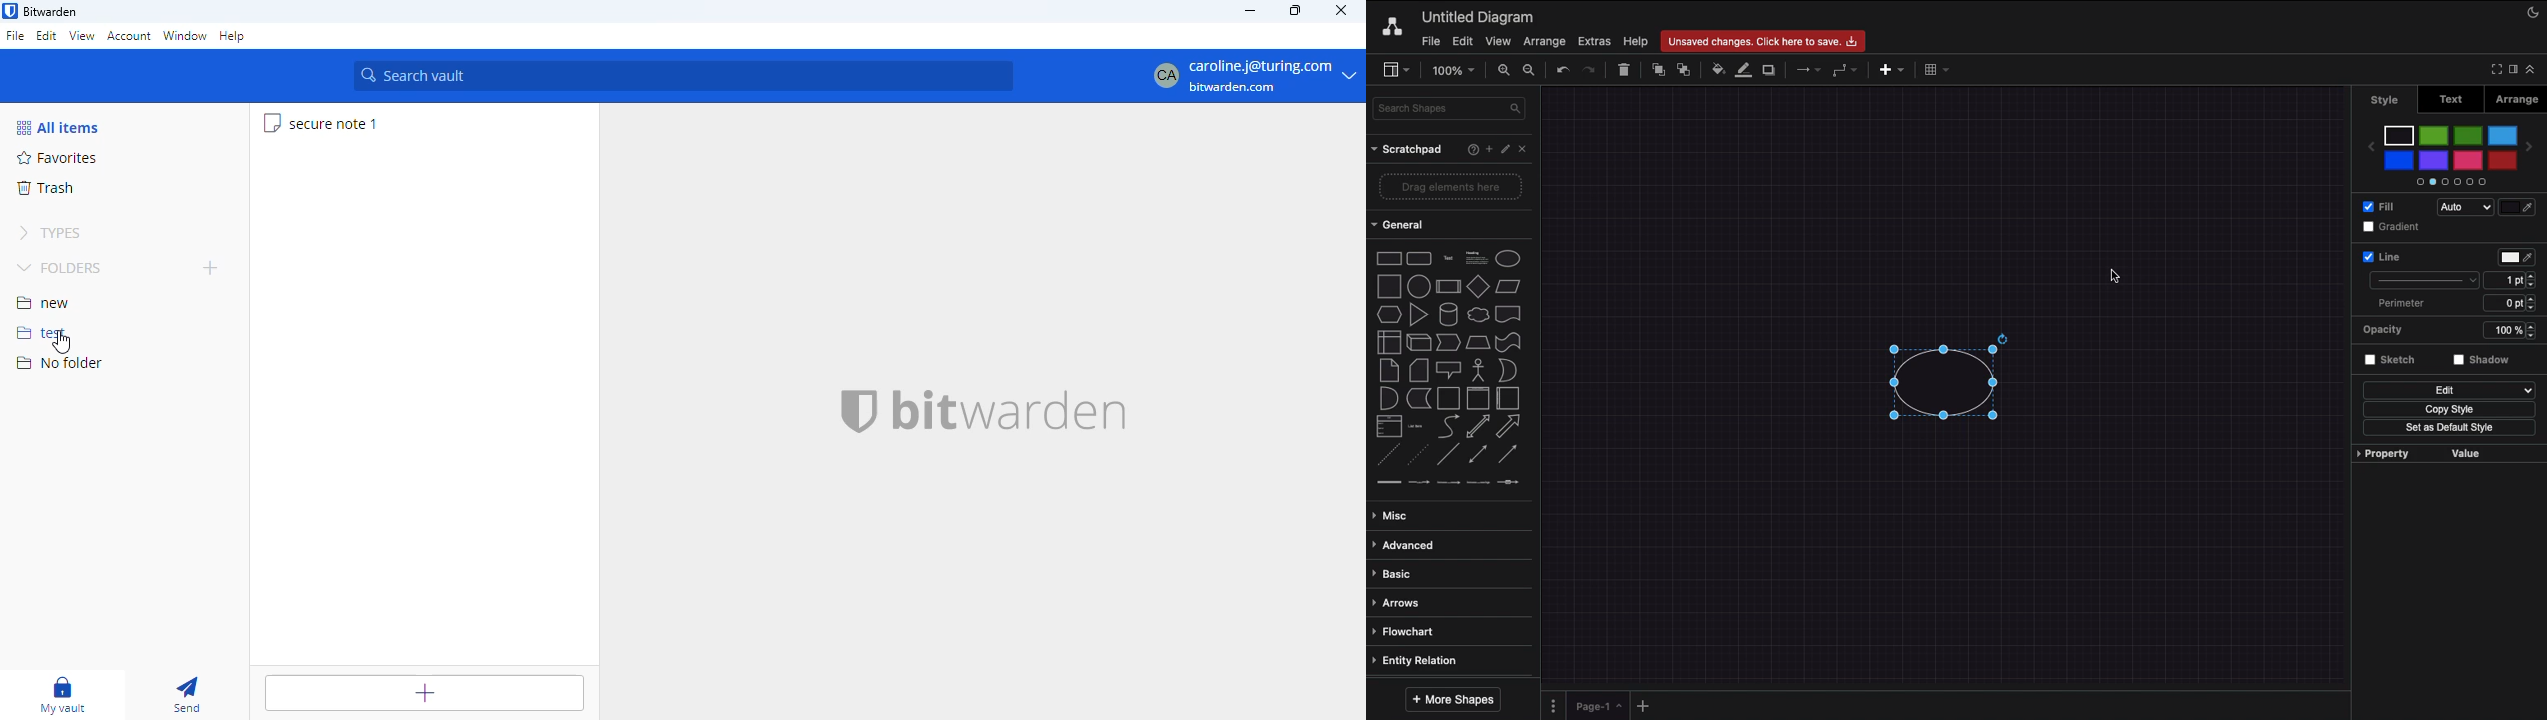  I want to click on Help, so click(1470, 149).